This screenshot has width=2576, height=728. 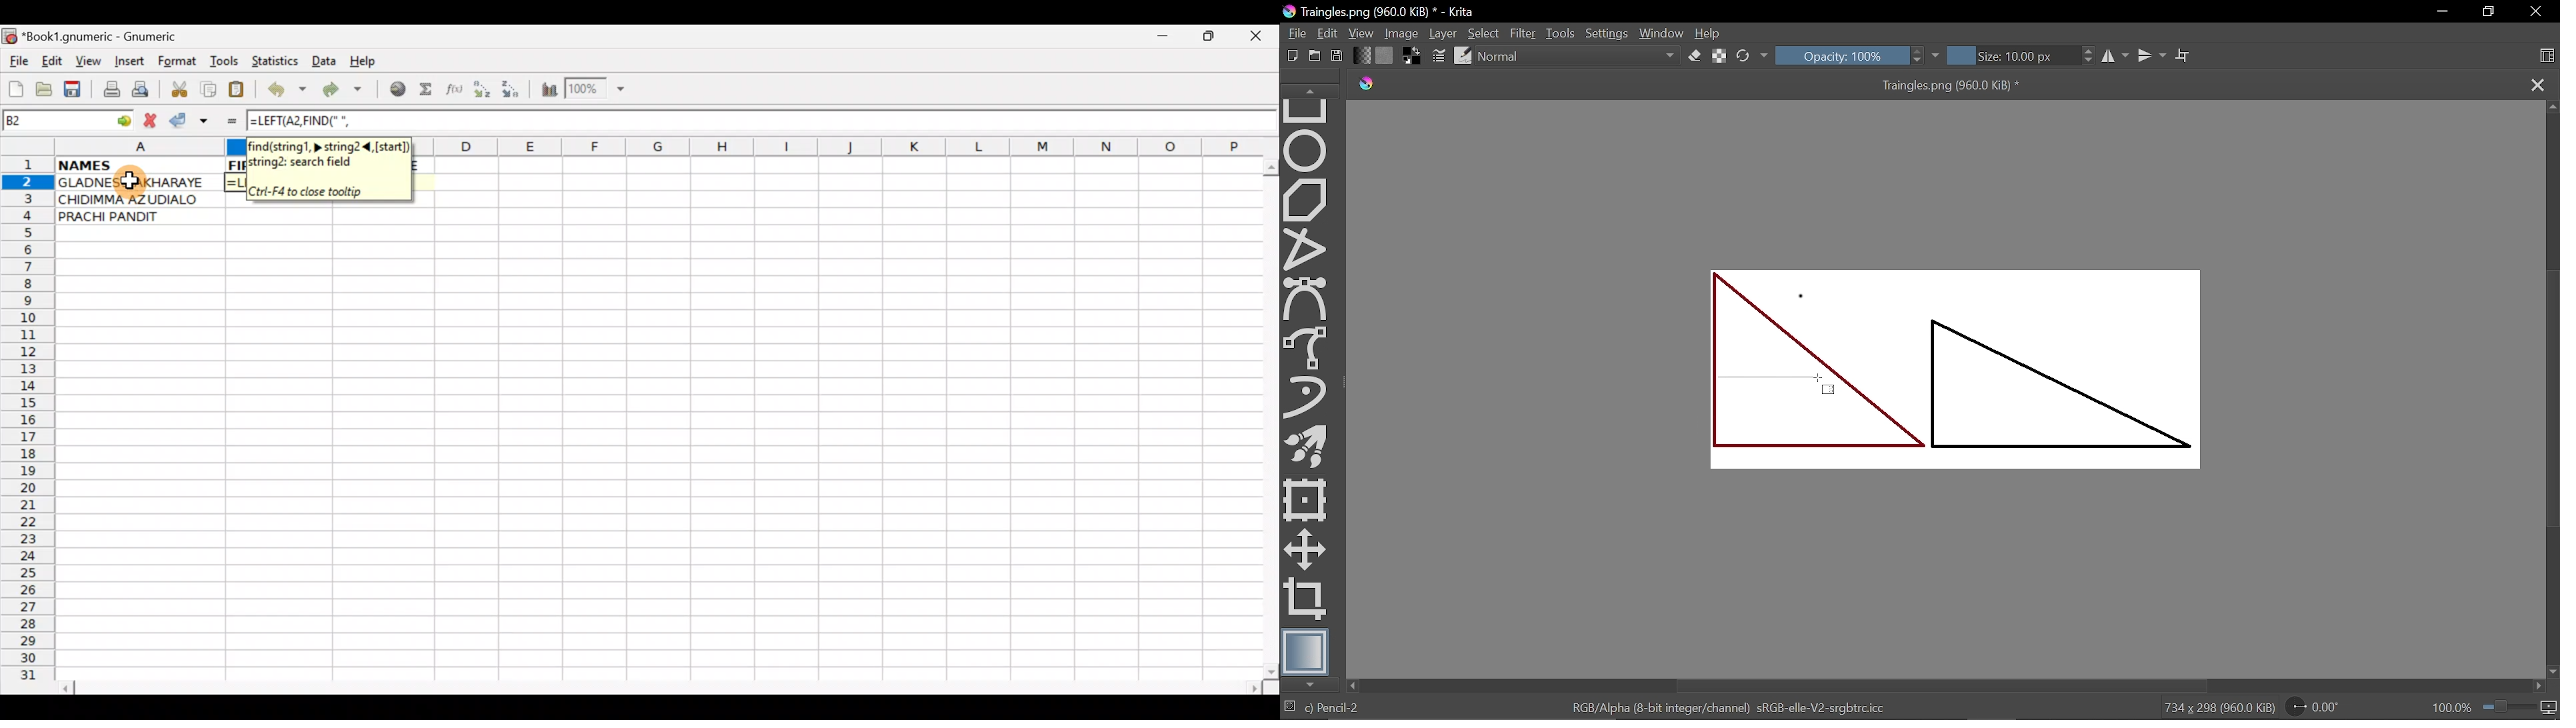 What do you see at coordinates (1268, 416) in the screenshot?
I see `Scroll bar` at bounding box center [1268, 416].